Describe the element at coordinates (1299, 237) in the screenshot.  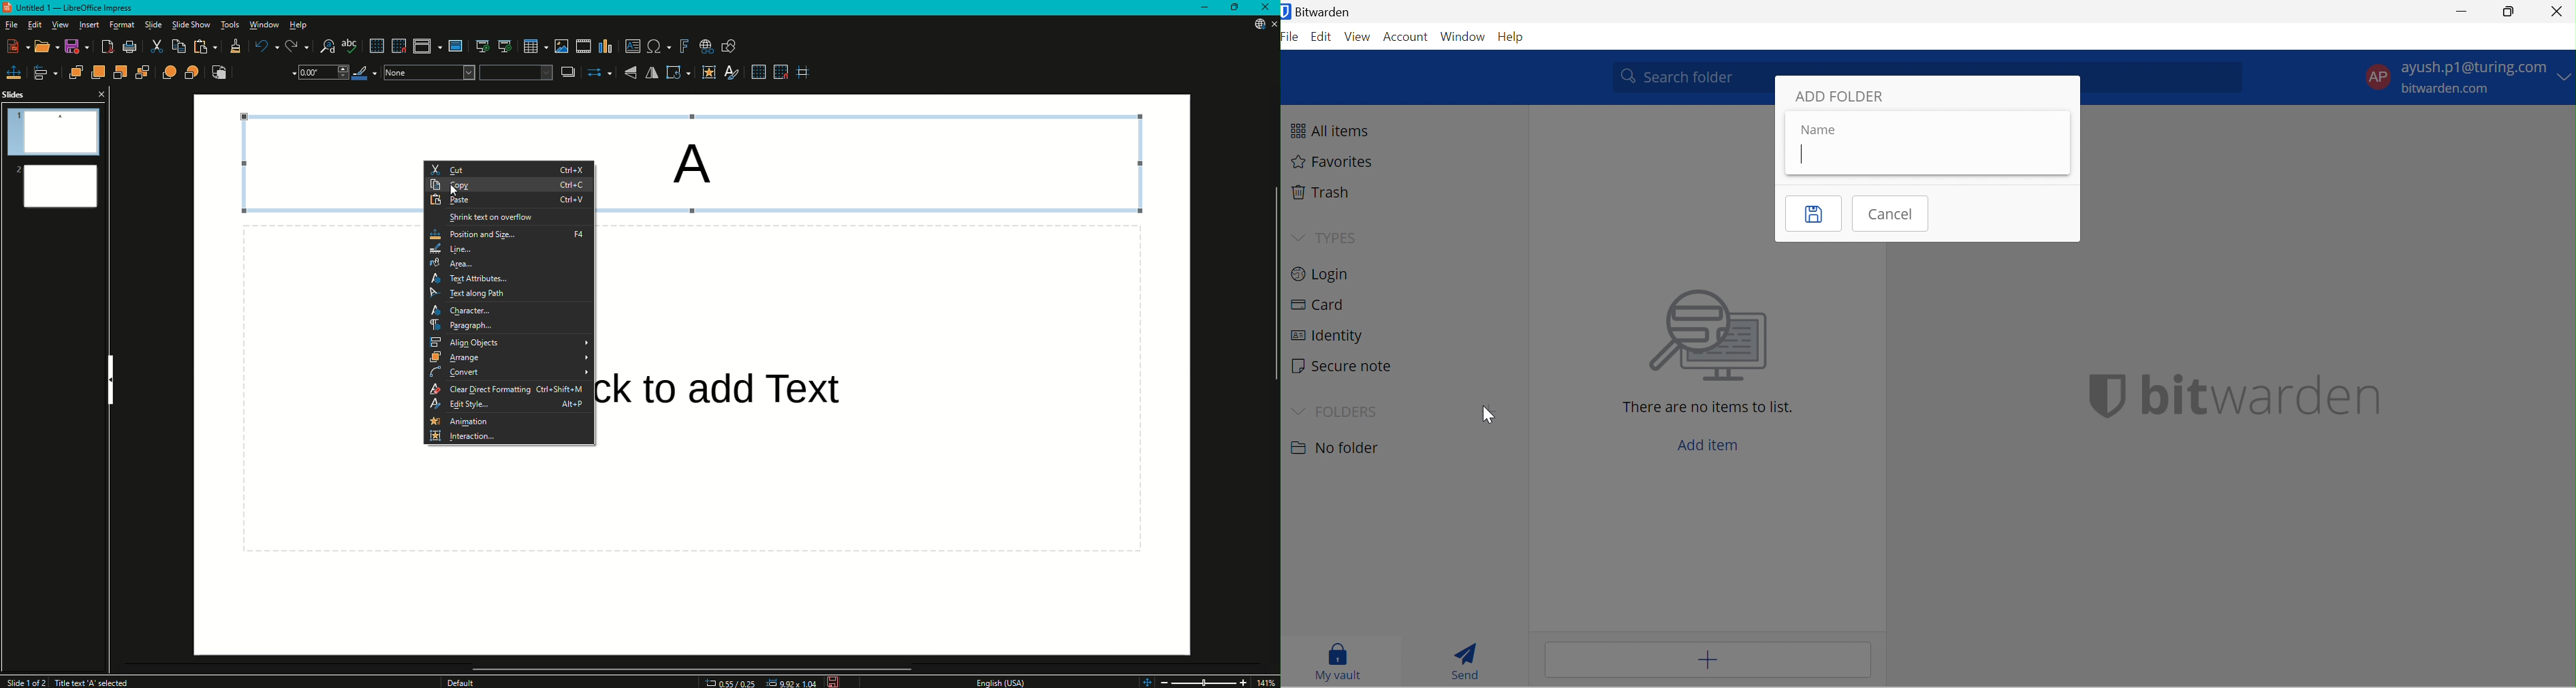
I see `Drop Down` at that location.